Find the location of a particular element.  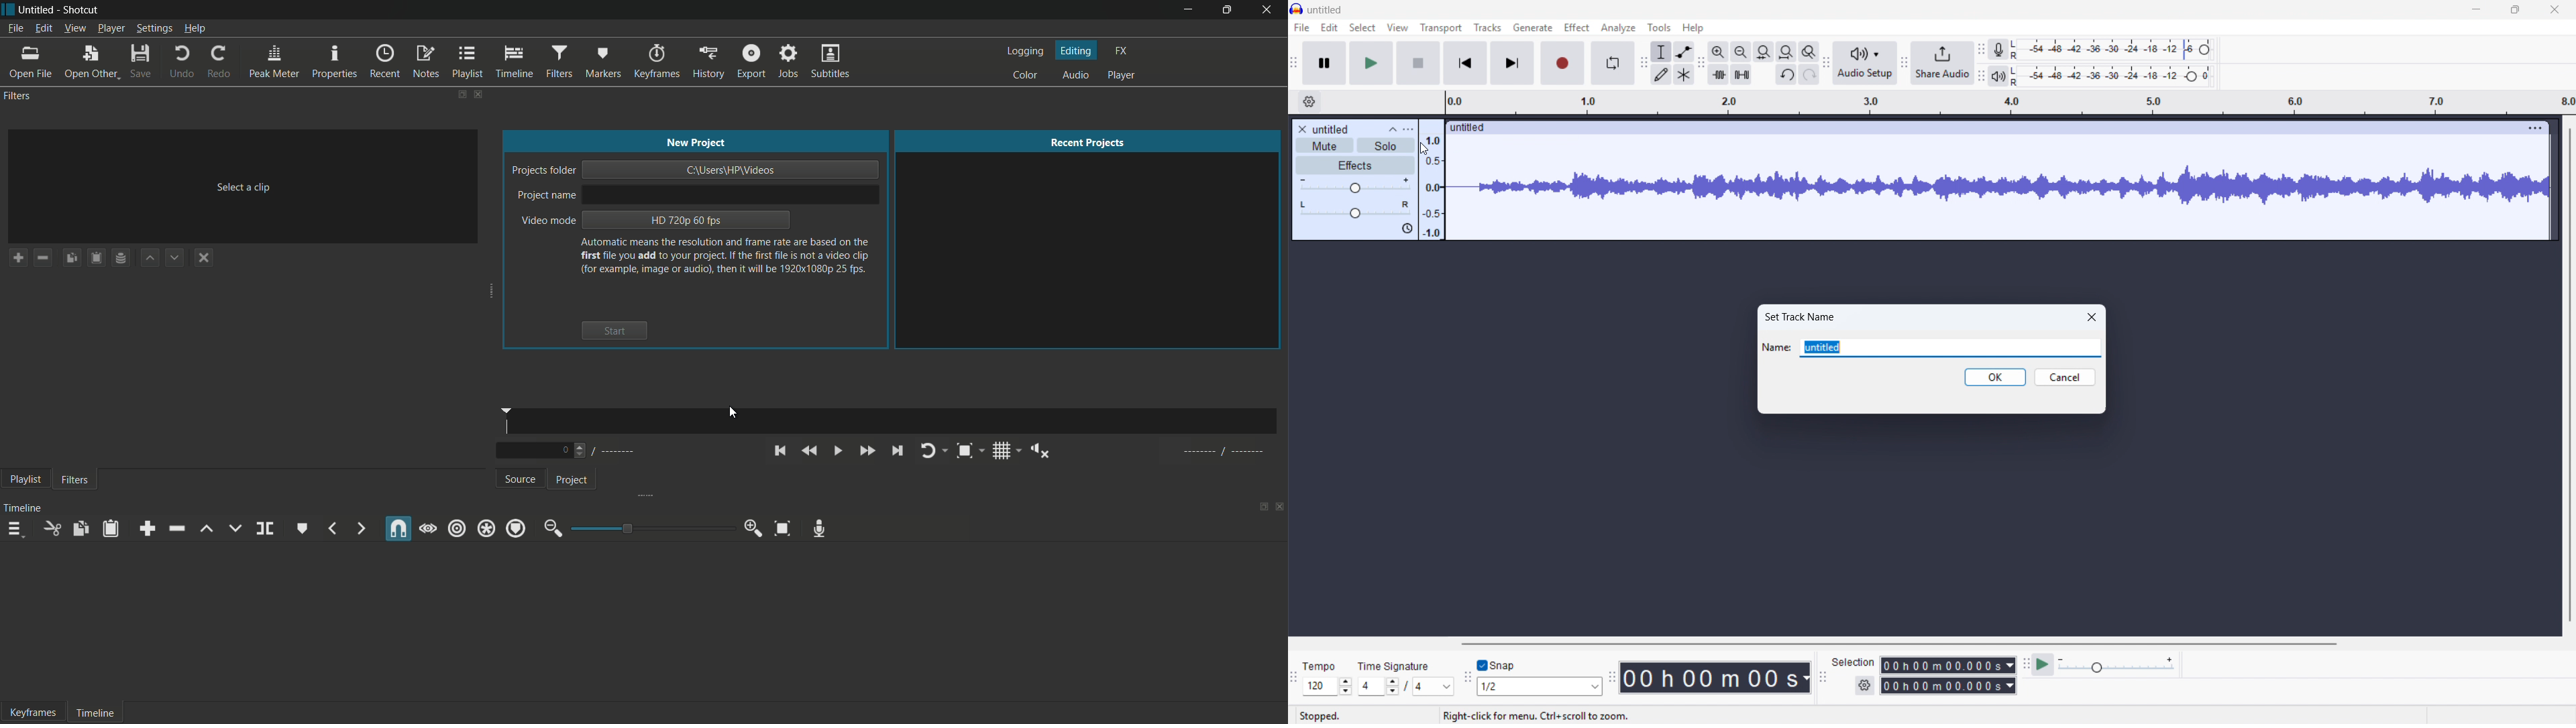

copy checked filters is located at coordinates (72, 258).